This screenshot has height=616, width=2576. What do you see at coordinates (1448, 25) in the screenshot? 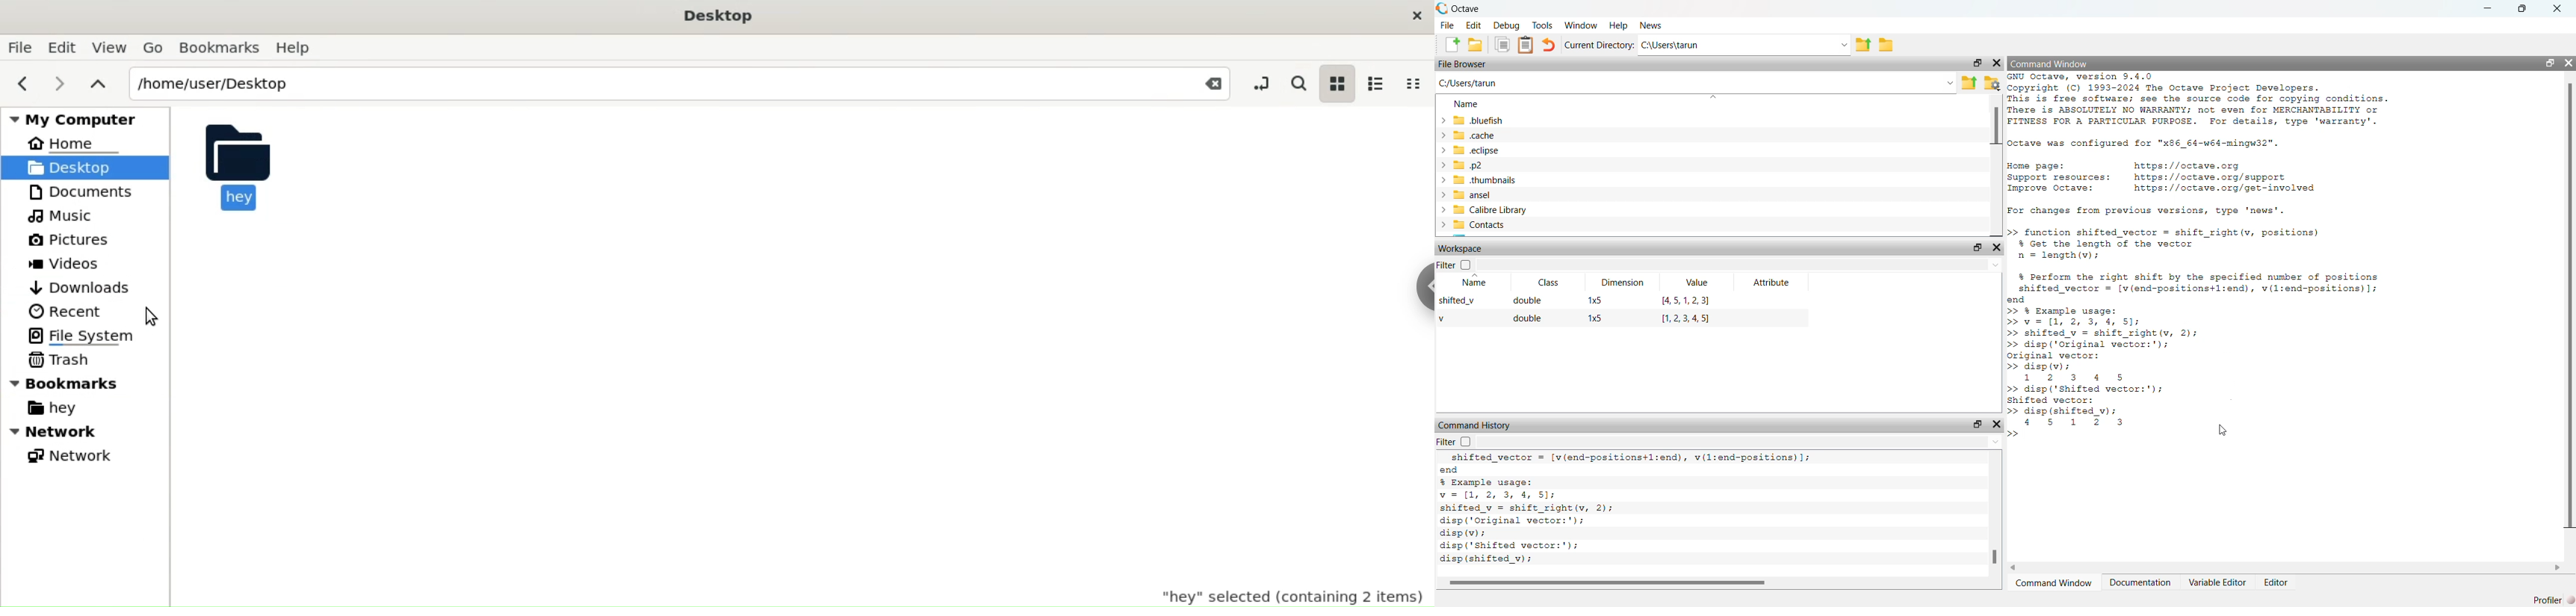
I see `file` at bounding box center [1448, 25].